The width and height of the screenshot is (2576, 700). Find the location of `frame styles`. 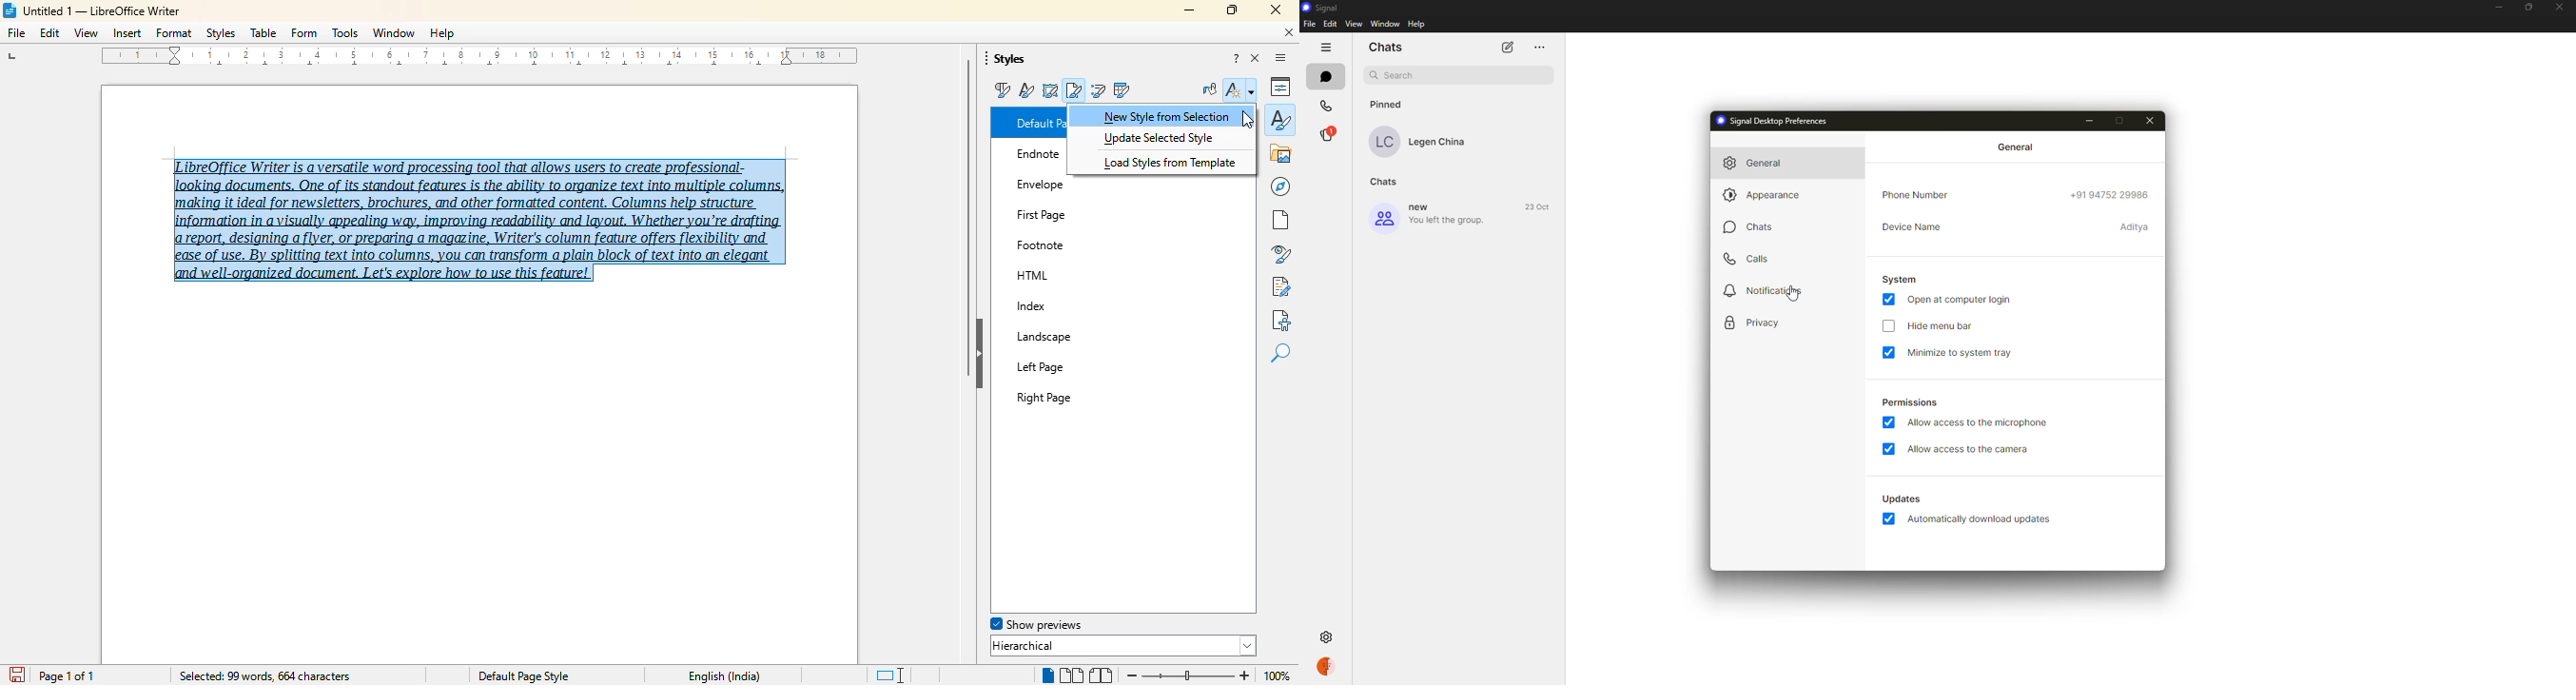

frame styles is located at coordinates (1050, 90).